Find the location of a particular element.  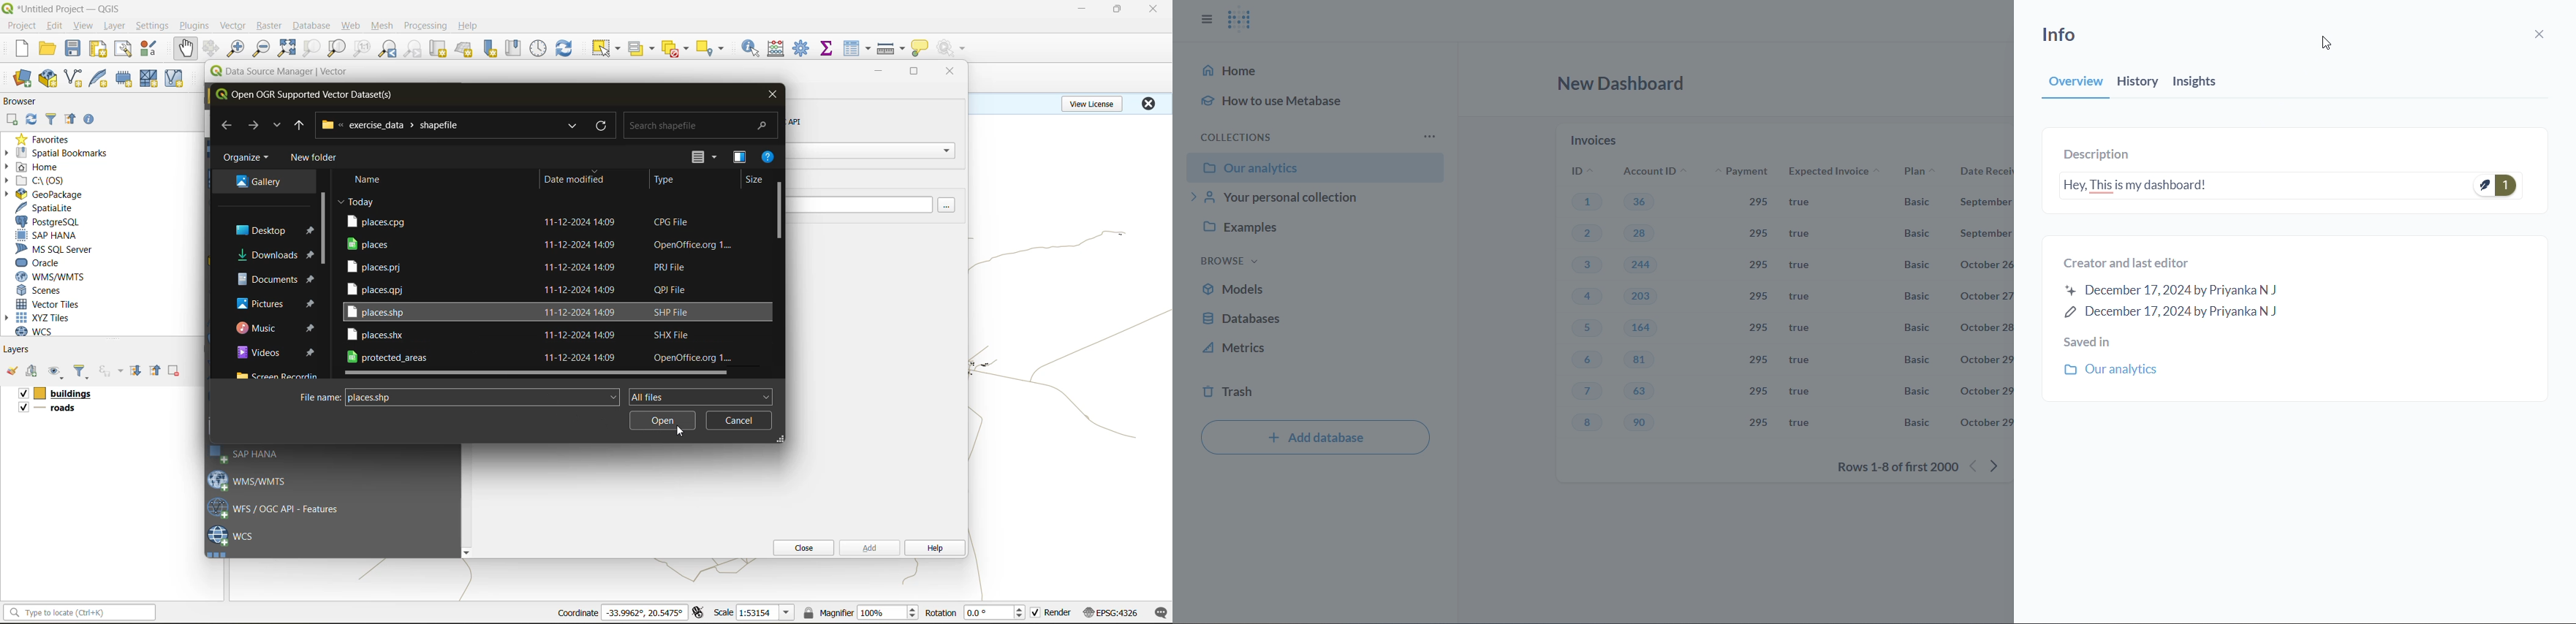

folder explorer is located at coordinates (274, 256).